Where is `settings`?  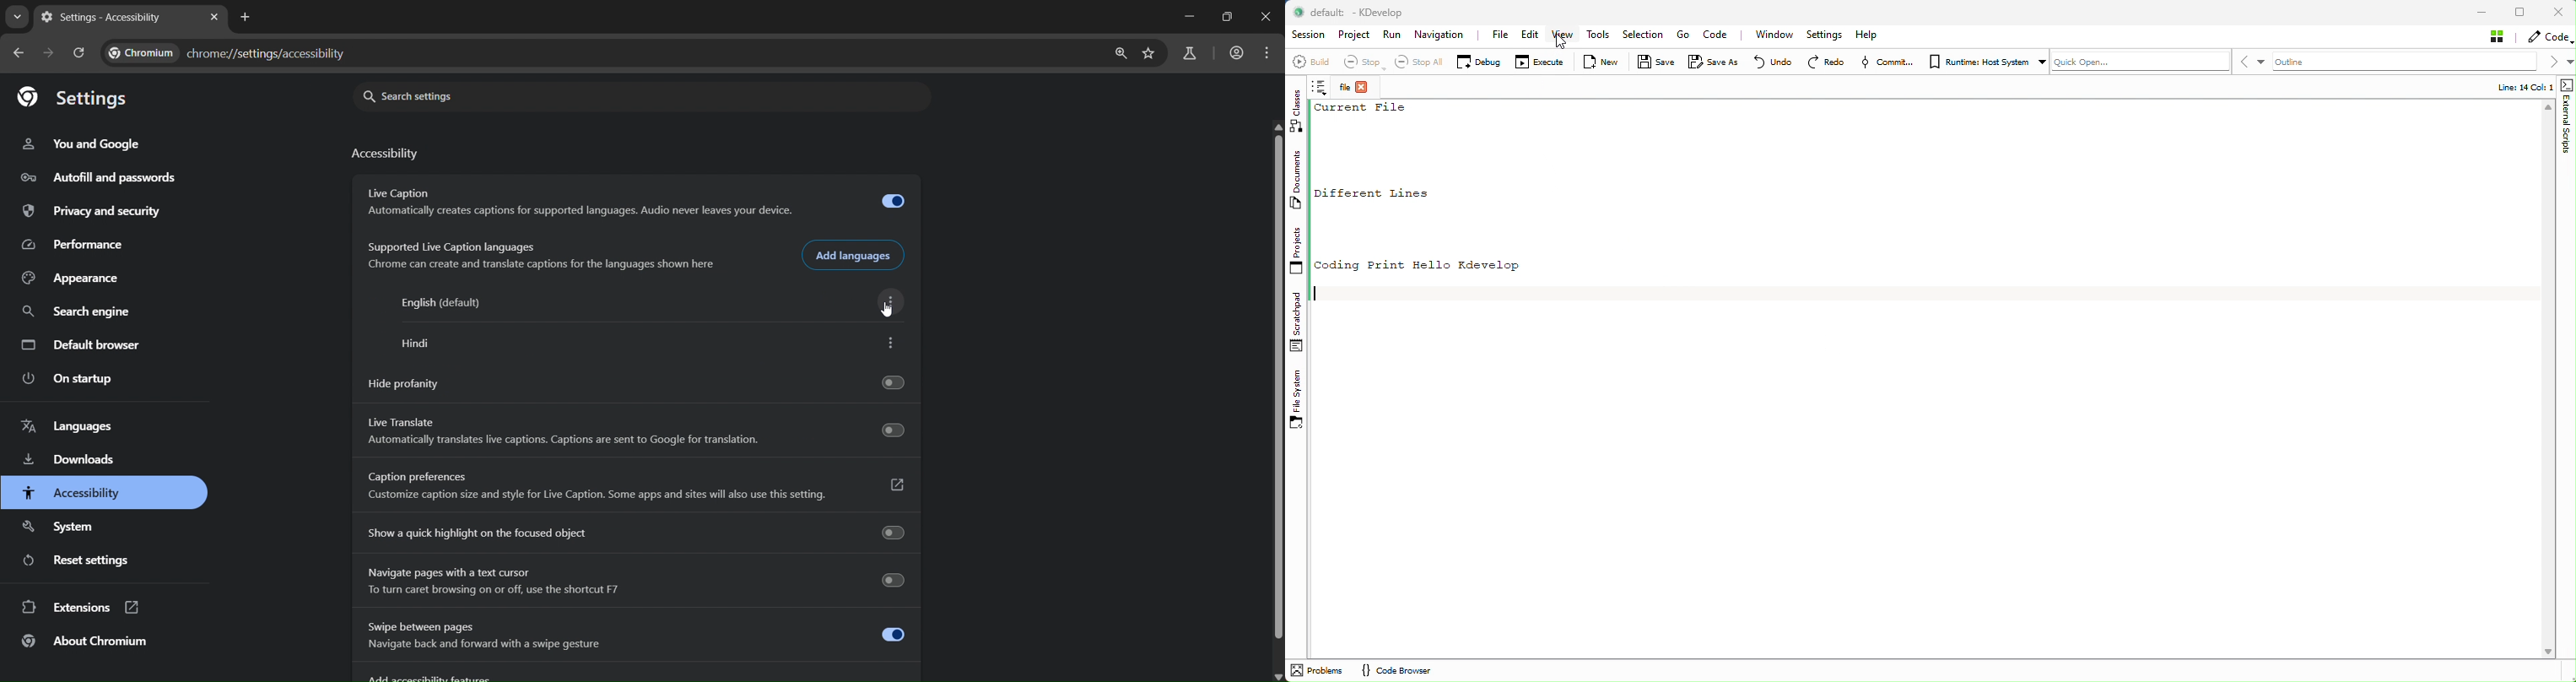
settings is located at coordinates (73, 99).